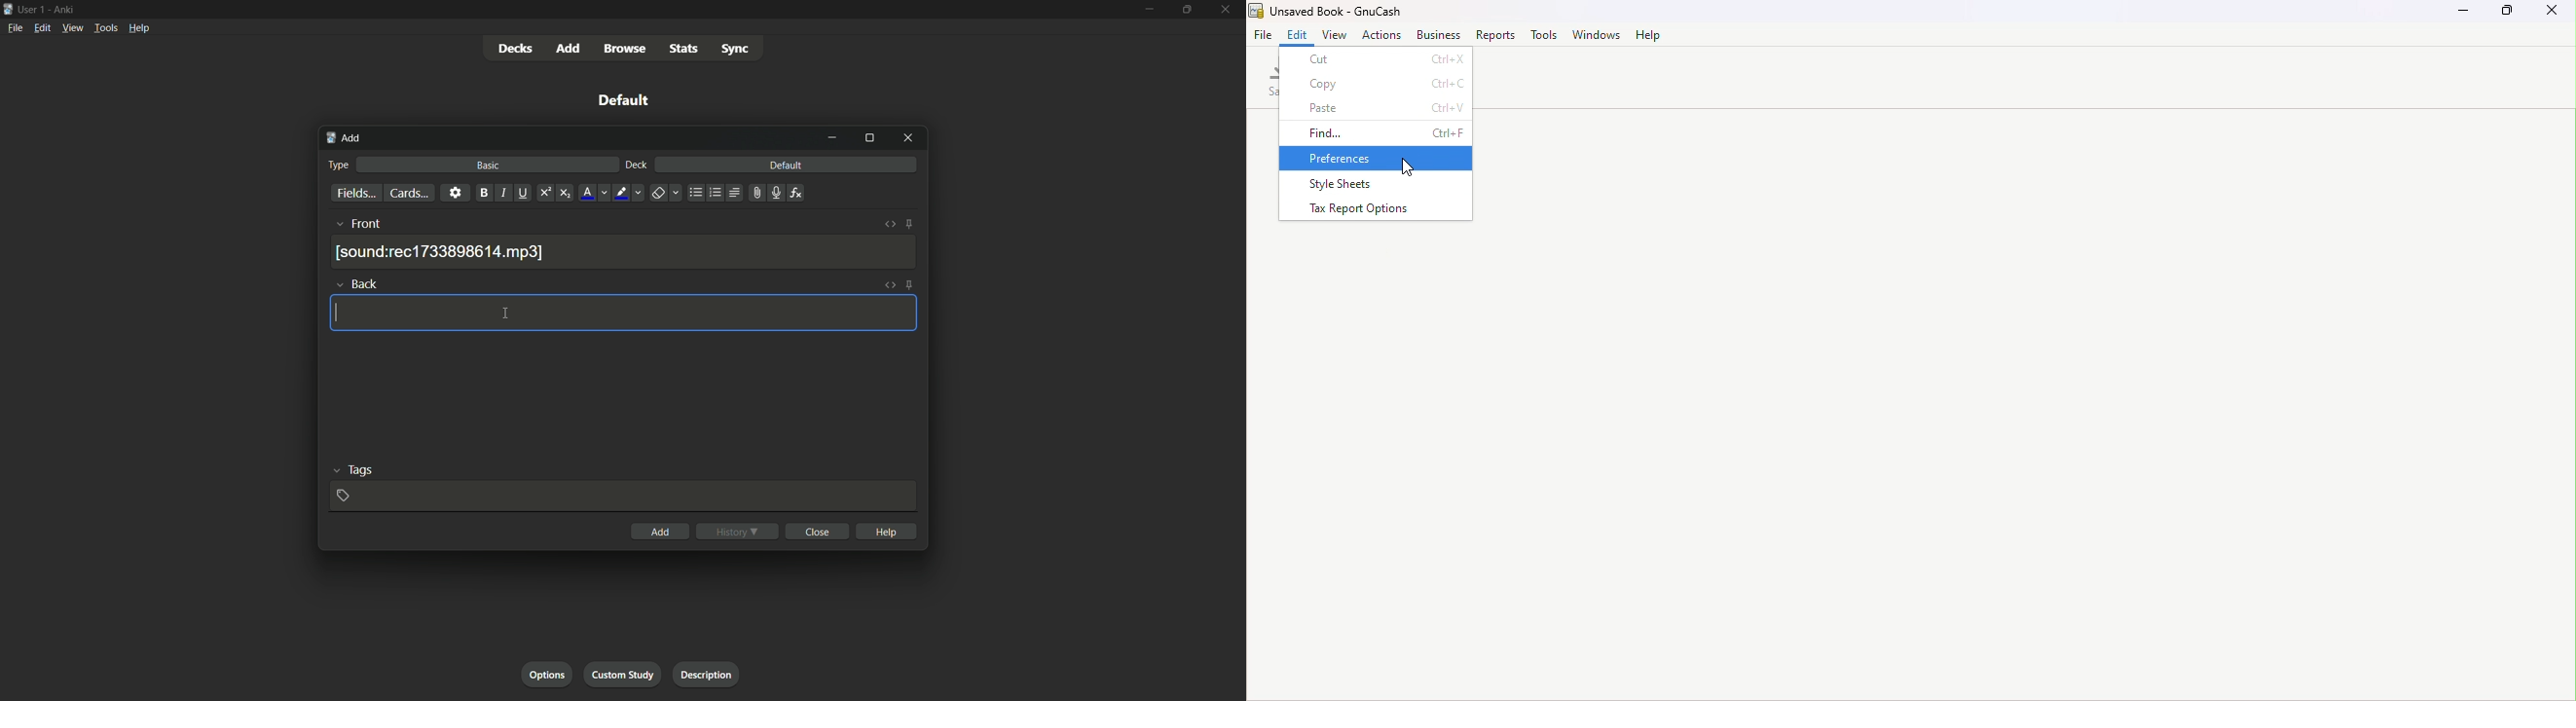 The height and width of the screenshot is (728, 2576). What do you see at coordinates (909, 225) in the screenshot?
I see `toggle sticky` at bounding box center [909, 225].